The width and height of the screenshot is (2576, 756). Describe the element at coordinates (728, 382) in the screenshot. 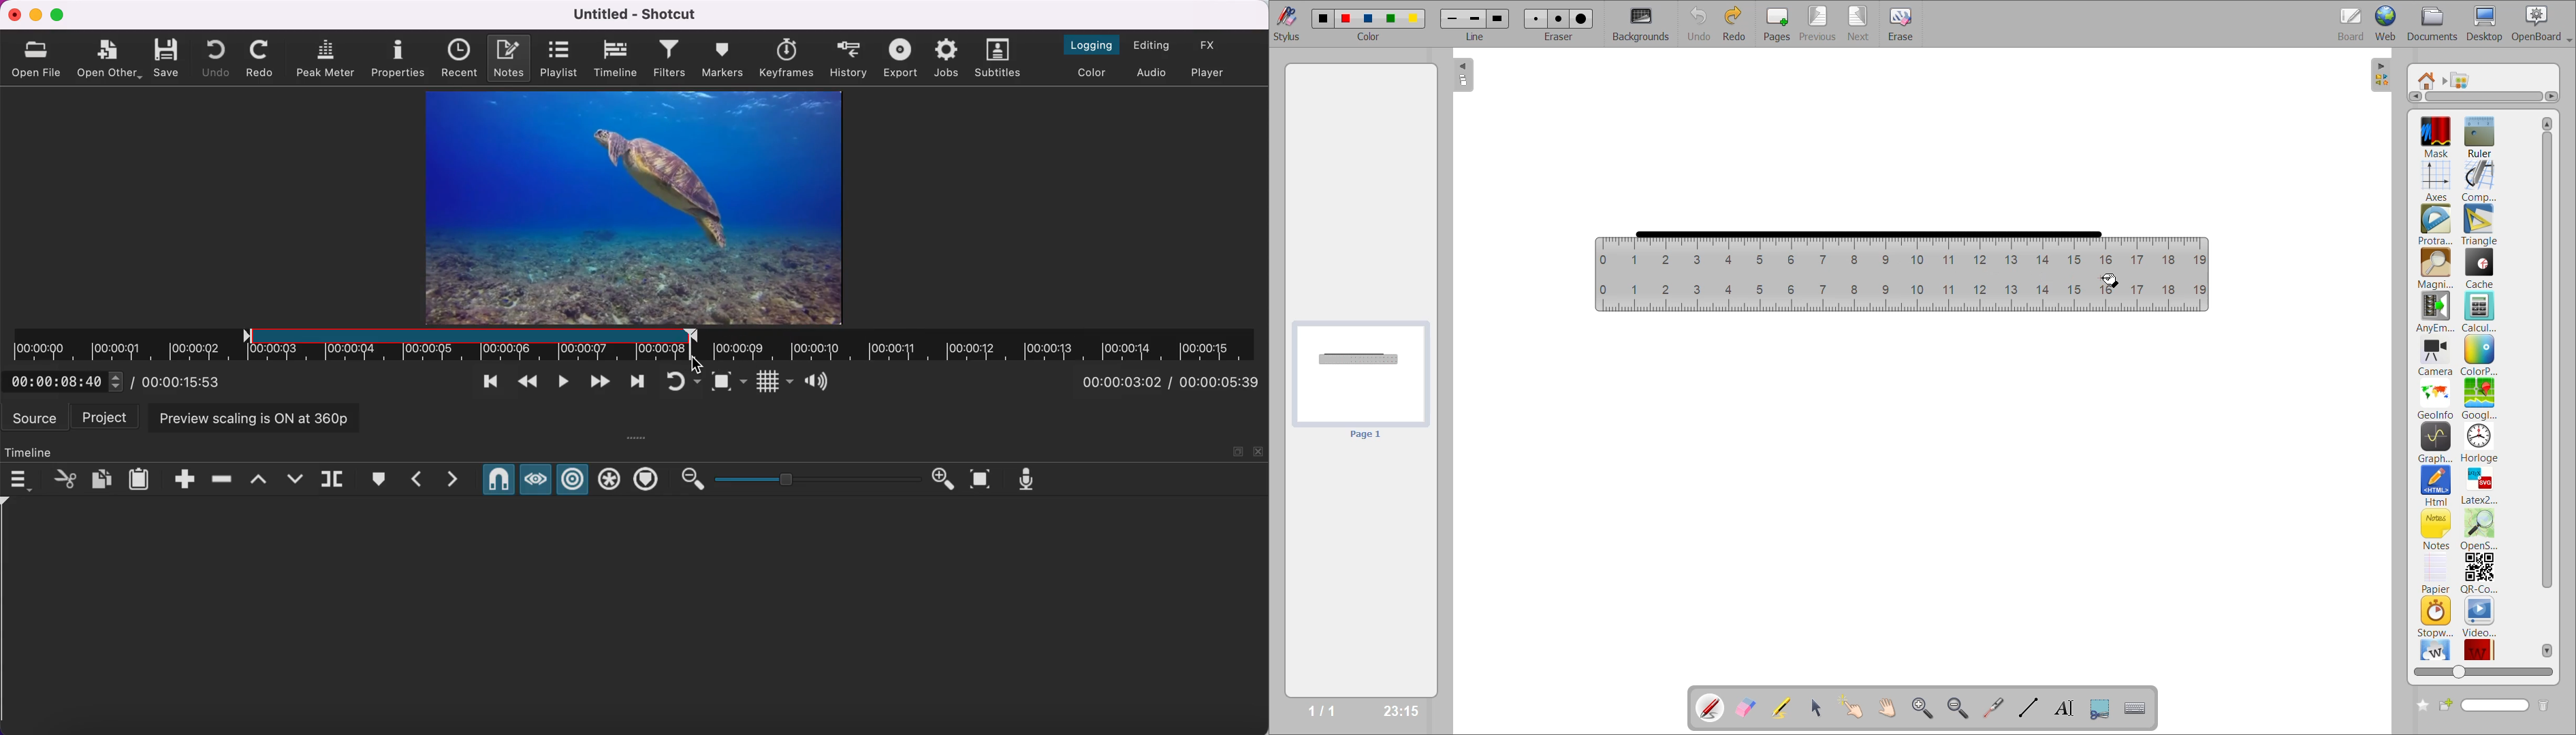

I see `` at that location.